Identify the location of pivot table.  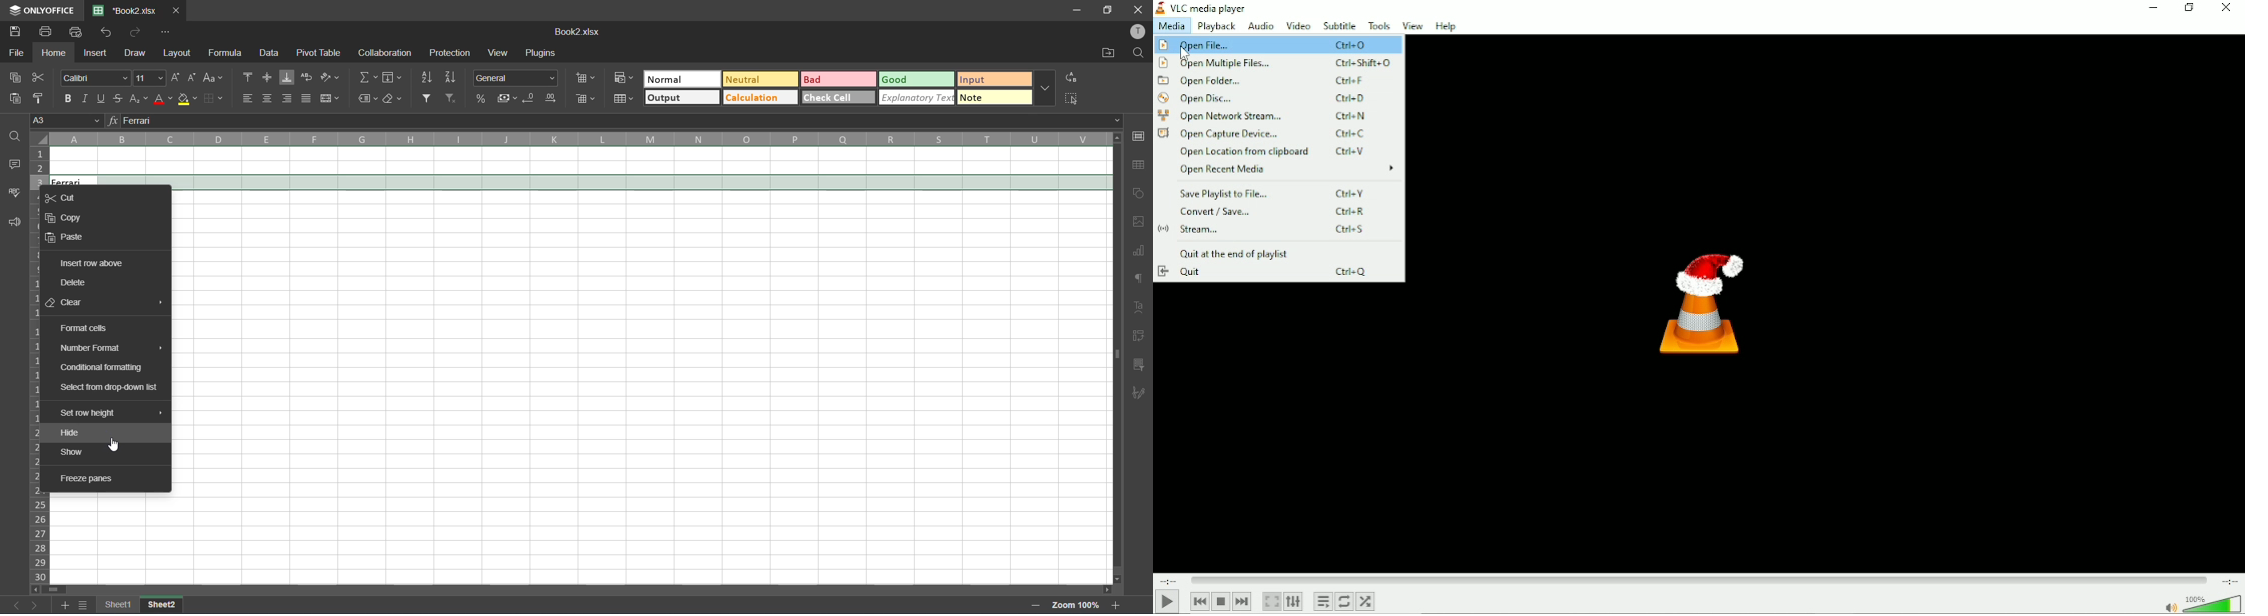
(322, 52).